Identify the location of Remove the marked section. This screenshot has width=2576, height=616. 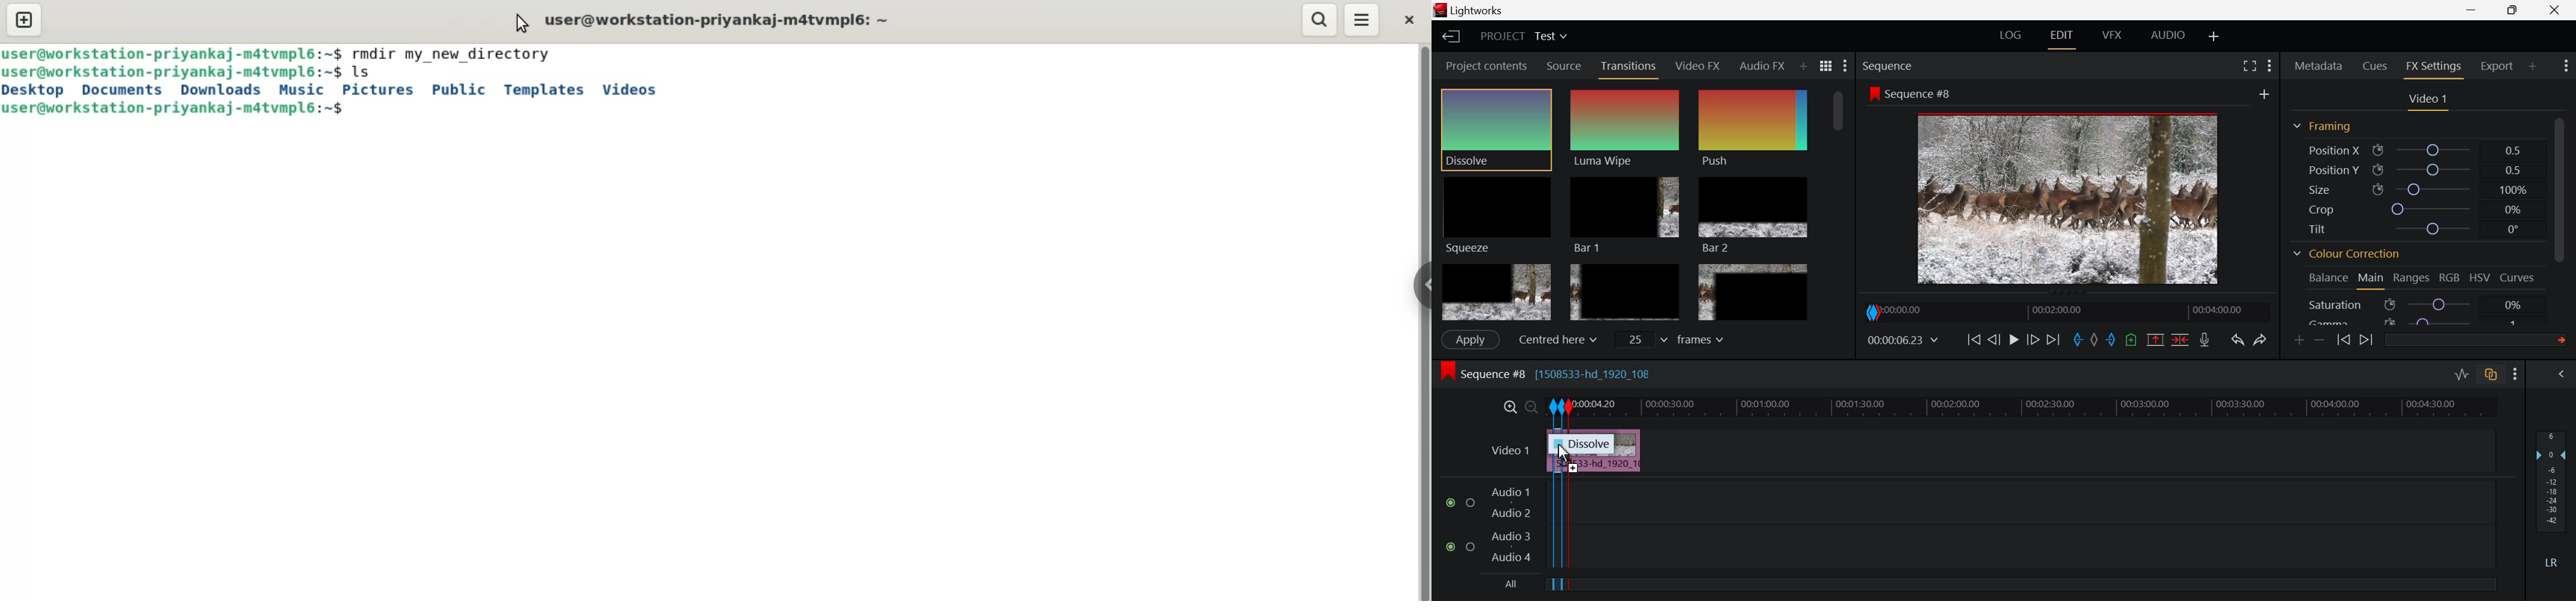
(2155, 338).